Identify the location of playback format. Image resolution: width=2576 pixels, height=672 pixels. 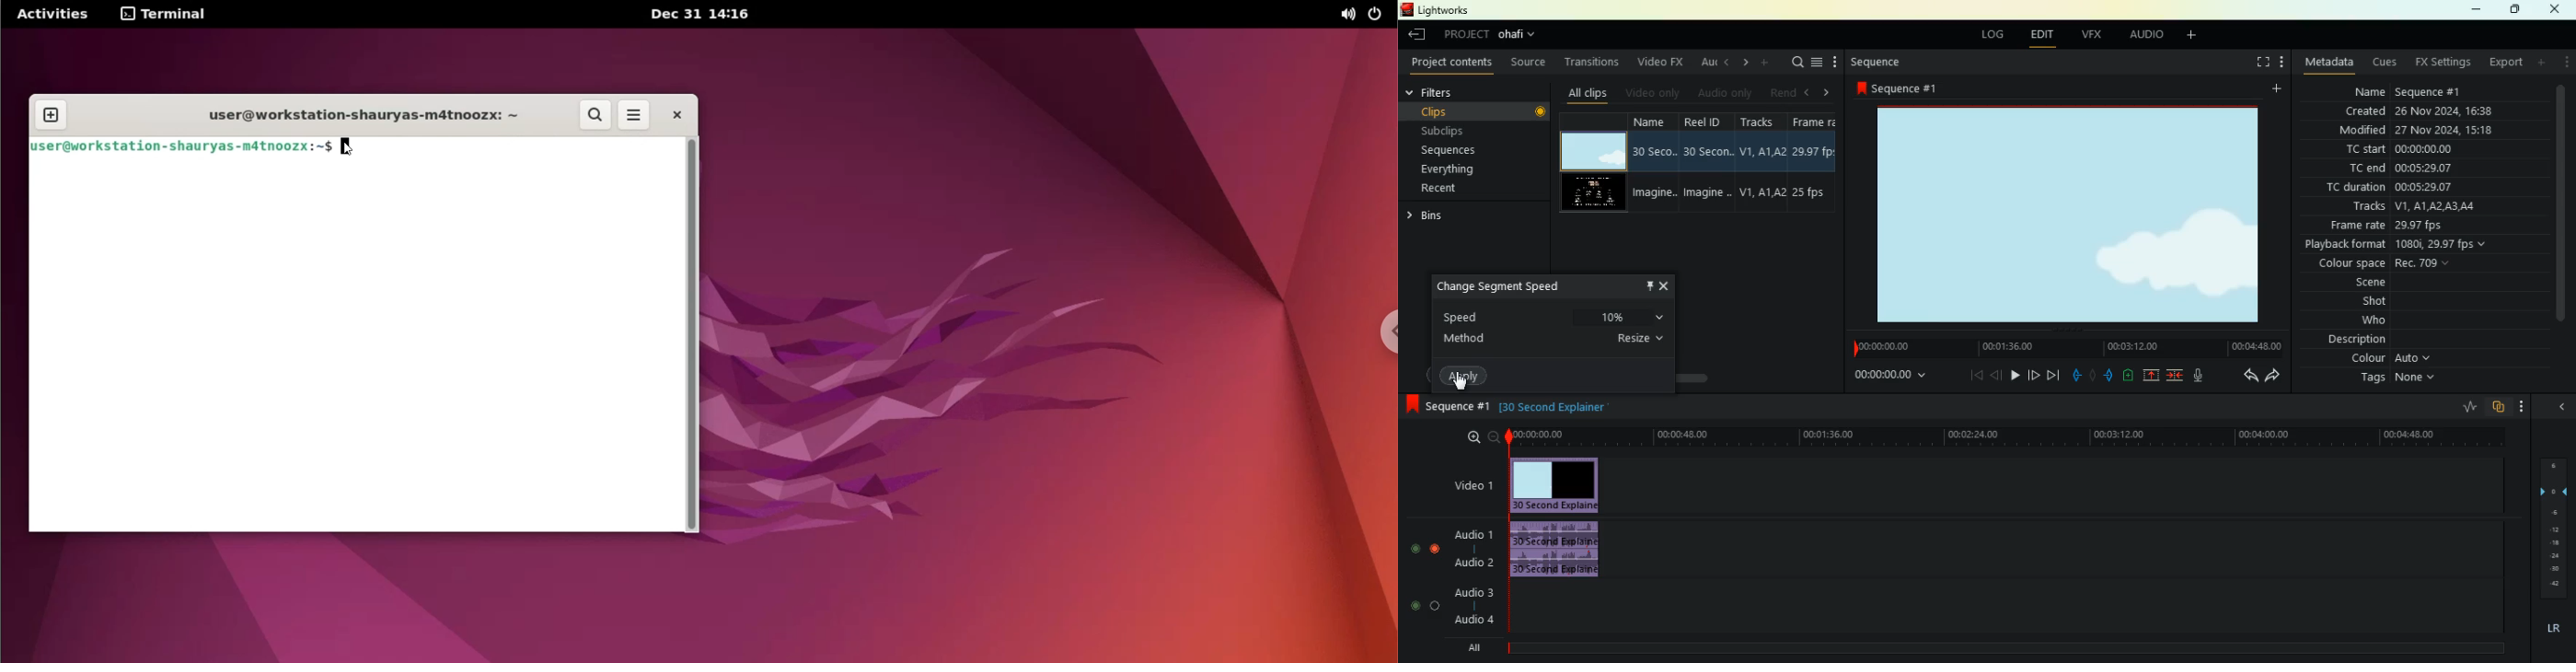
(2407, 246).